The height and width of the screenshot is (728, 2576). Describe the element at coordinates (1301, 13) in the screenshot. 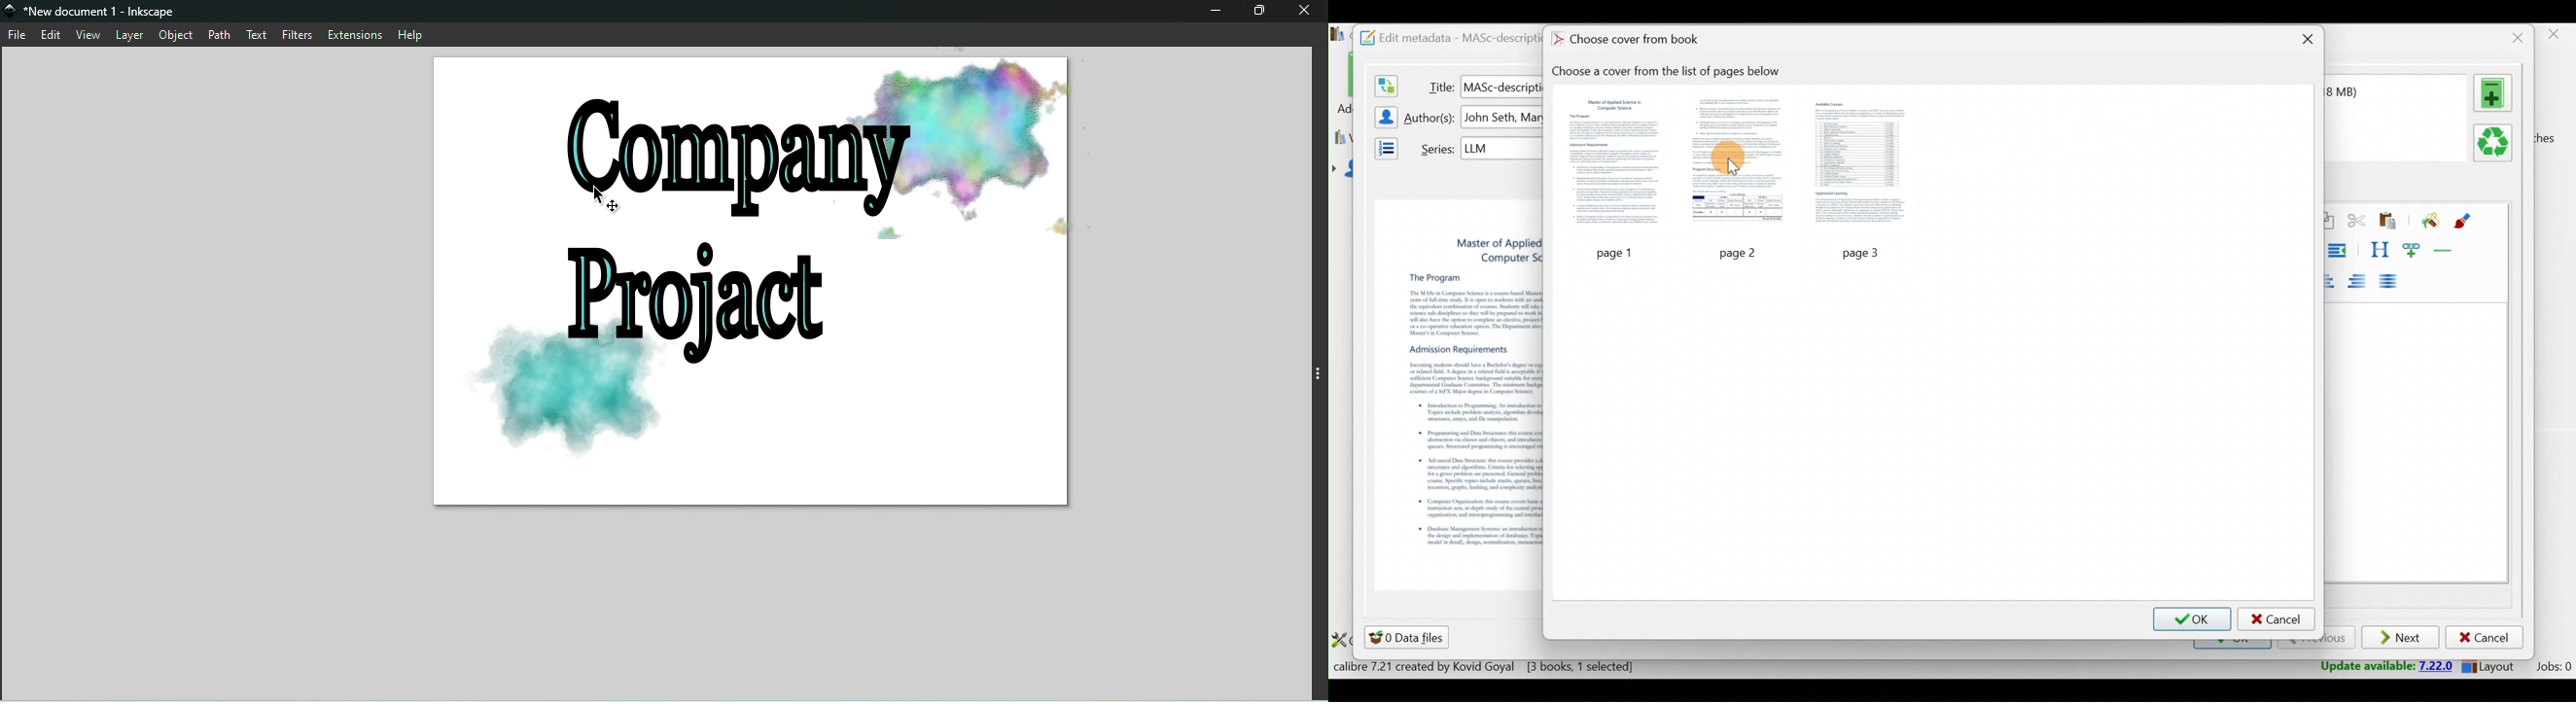

I see `Close` at that location.